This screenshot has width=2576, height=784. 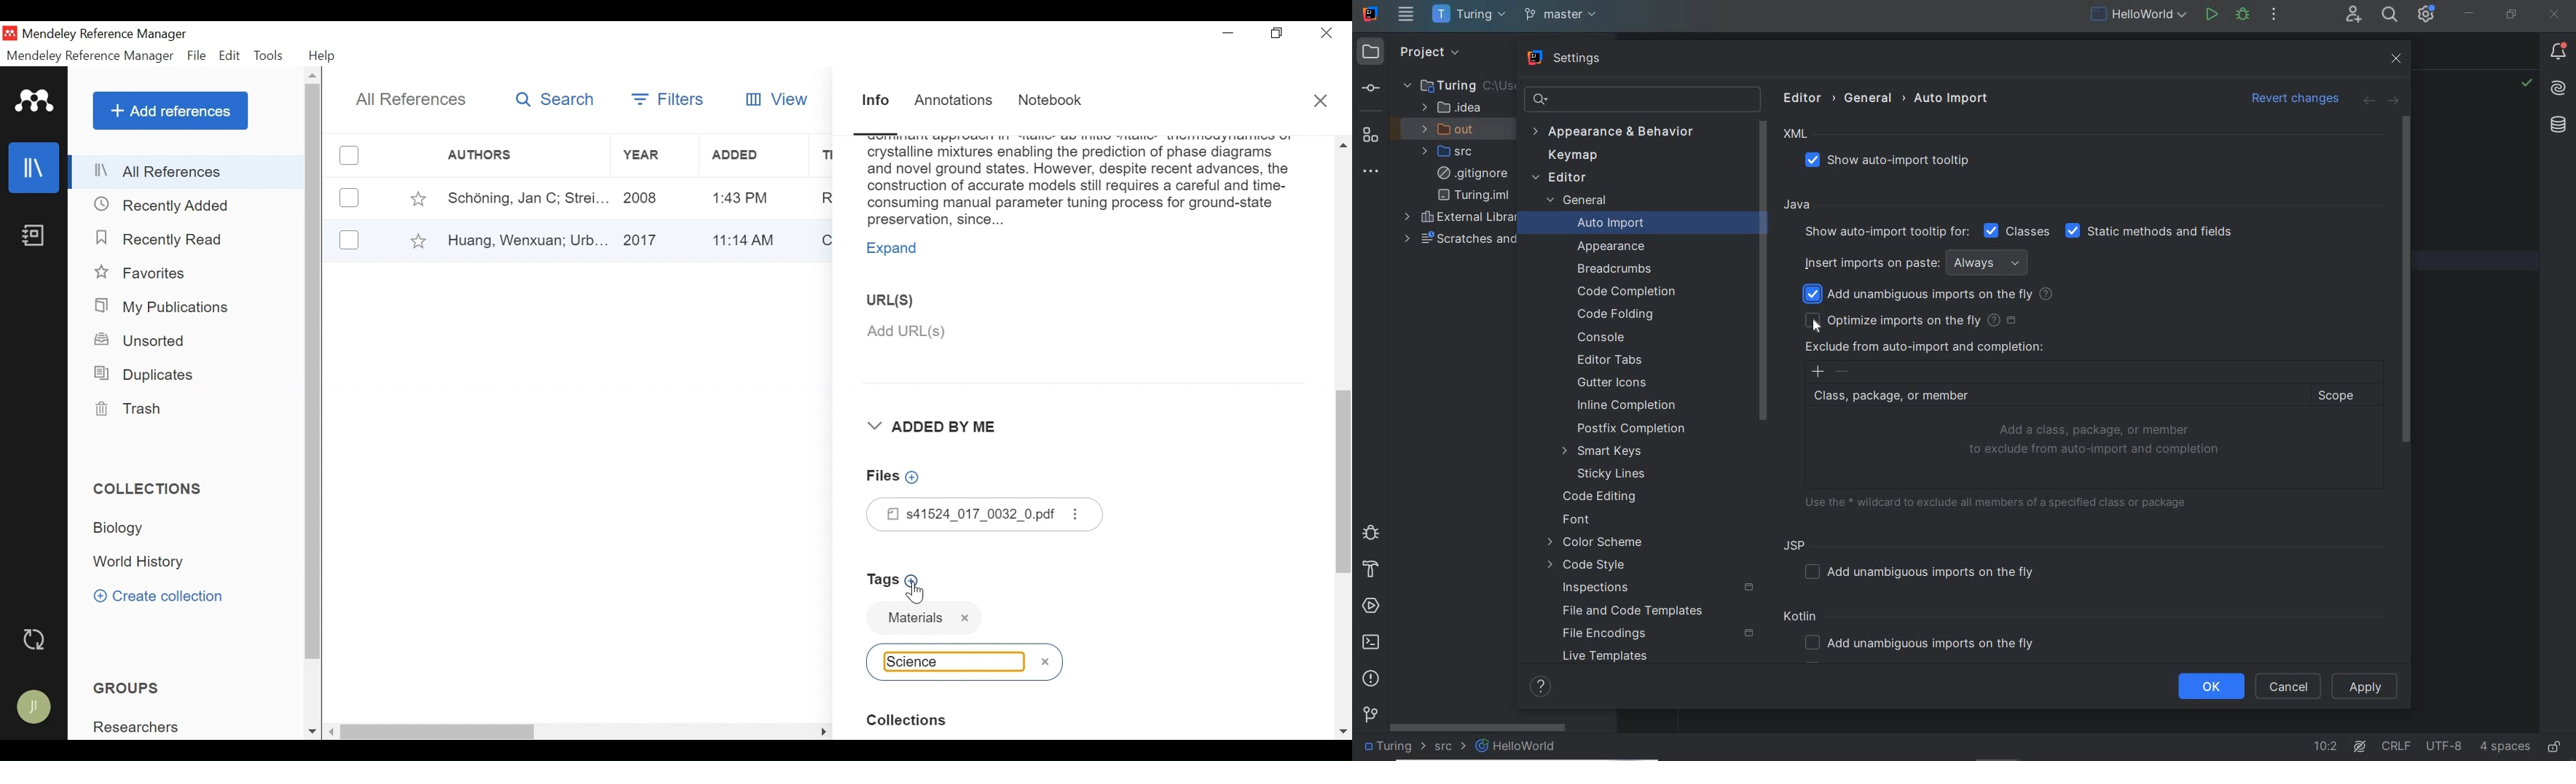 What do you see at coordinates (33, 235) in the screenshot?
I see `Notebook` at bounding box center [33, 235].